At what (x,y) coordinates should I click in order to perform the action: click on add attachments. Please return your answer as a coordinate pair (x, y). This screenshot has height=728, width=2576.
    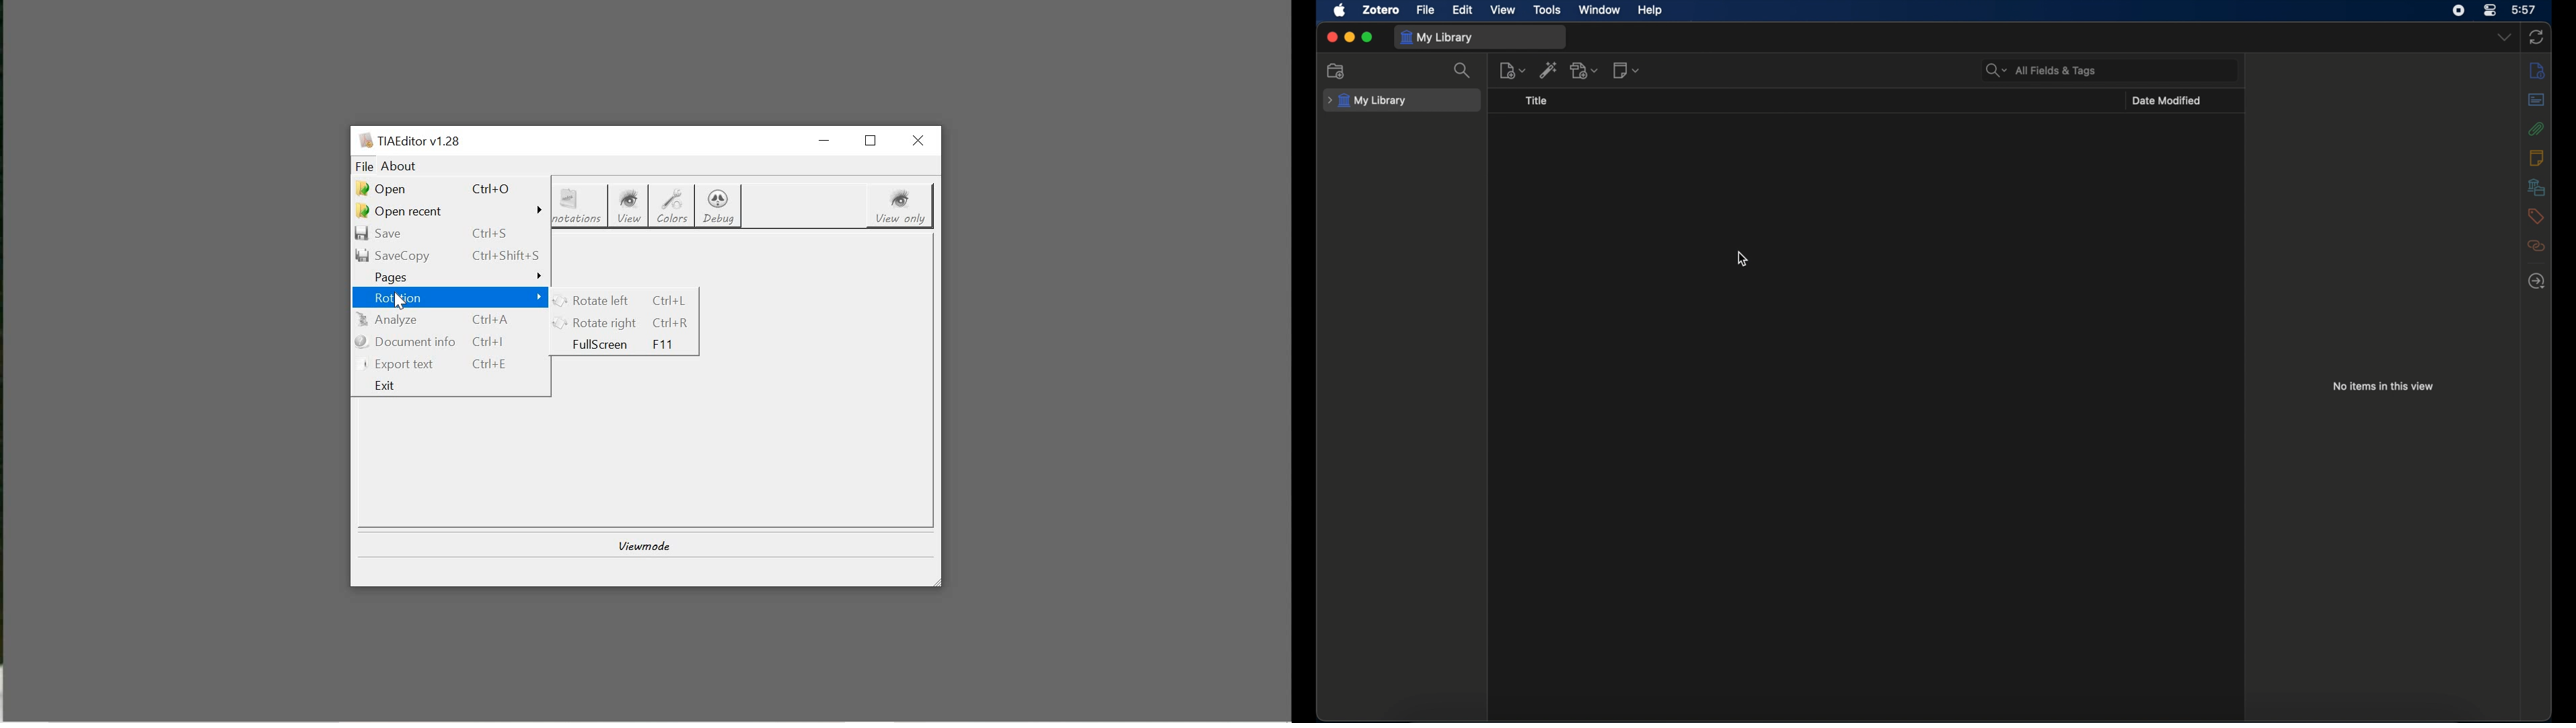
    Looking at the image, I should click on (1585, 70).